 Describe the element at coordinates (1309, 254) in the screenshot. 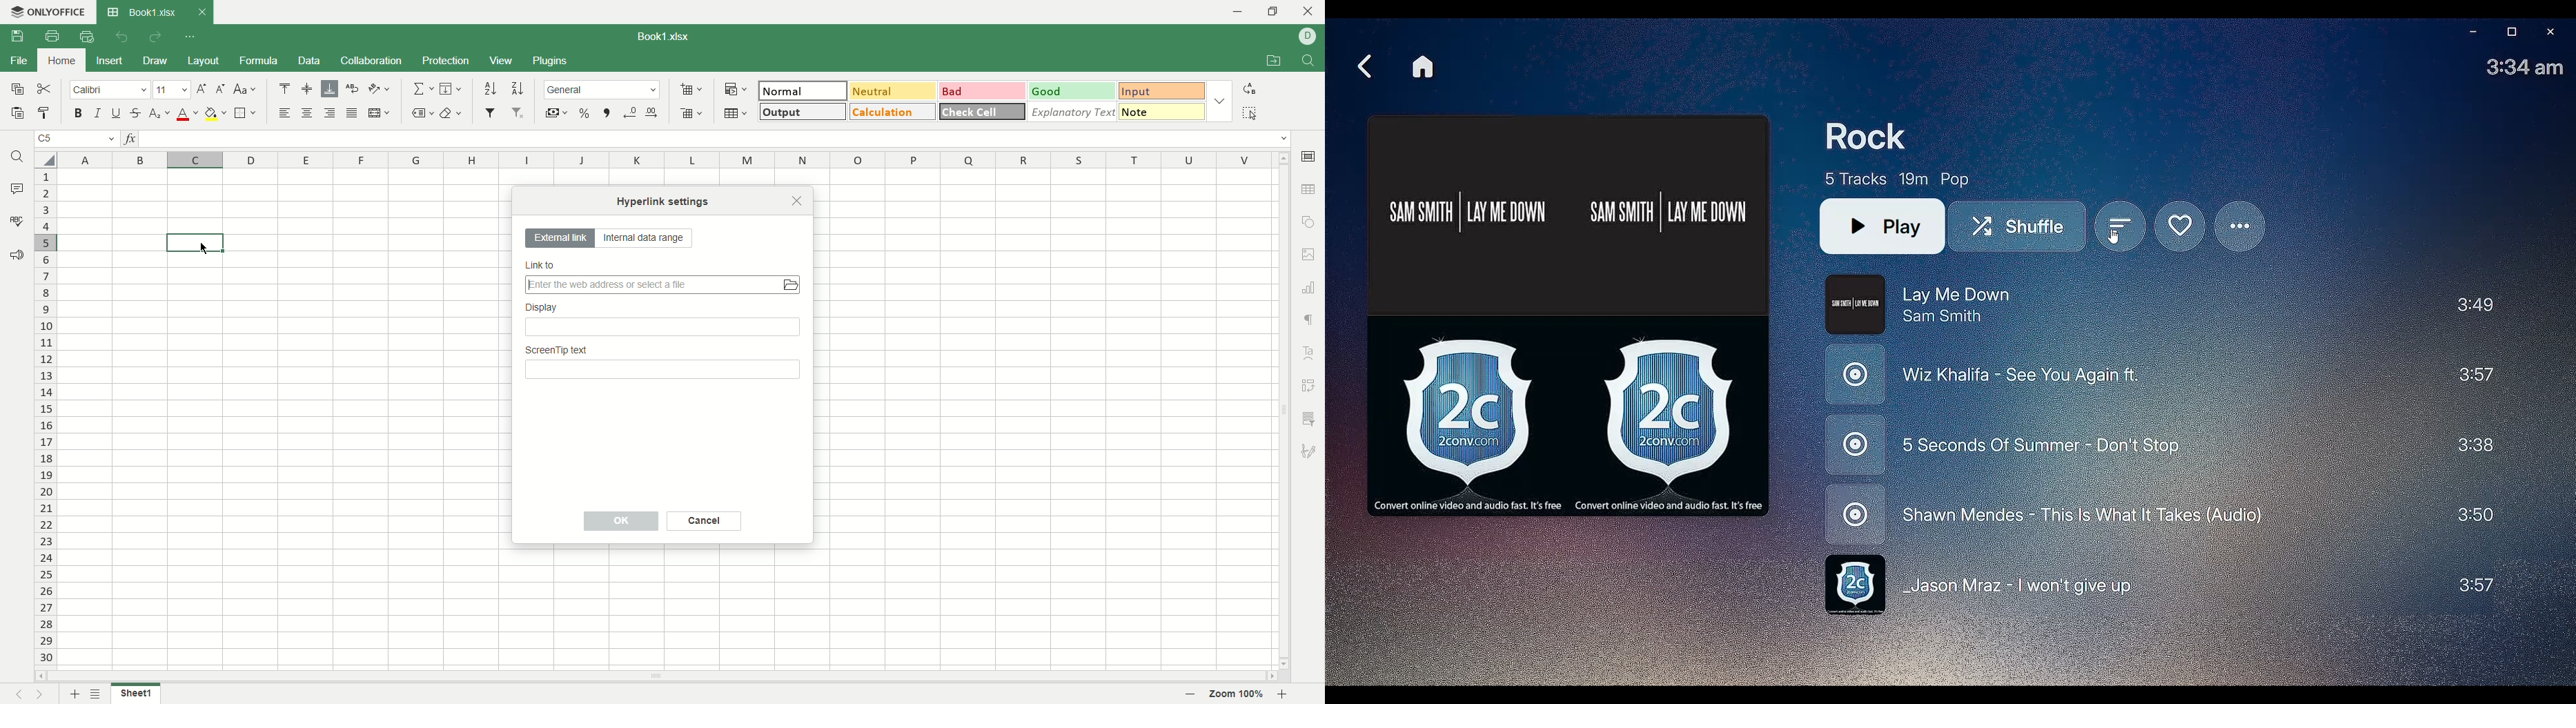

I see `image settings` at that location.